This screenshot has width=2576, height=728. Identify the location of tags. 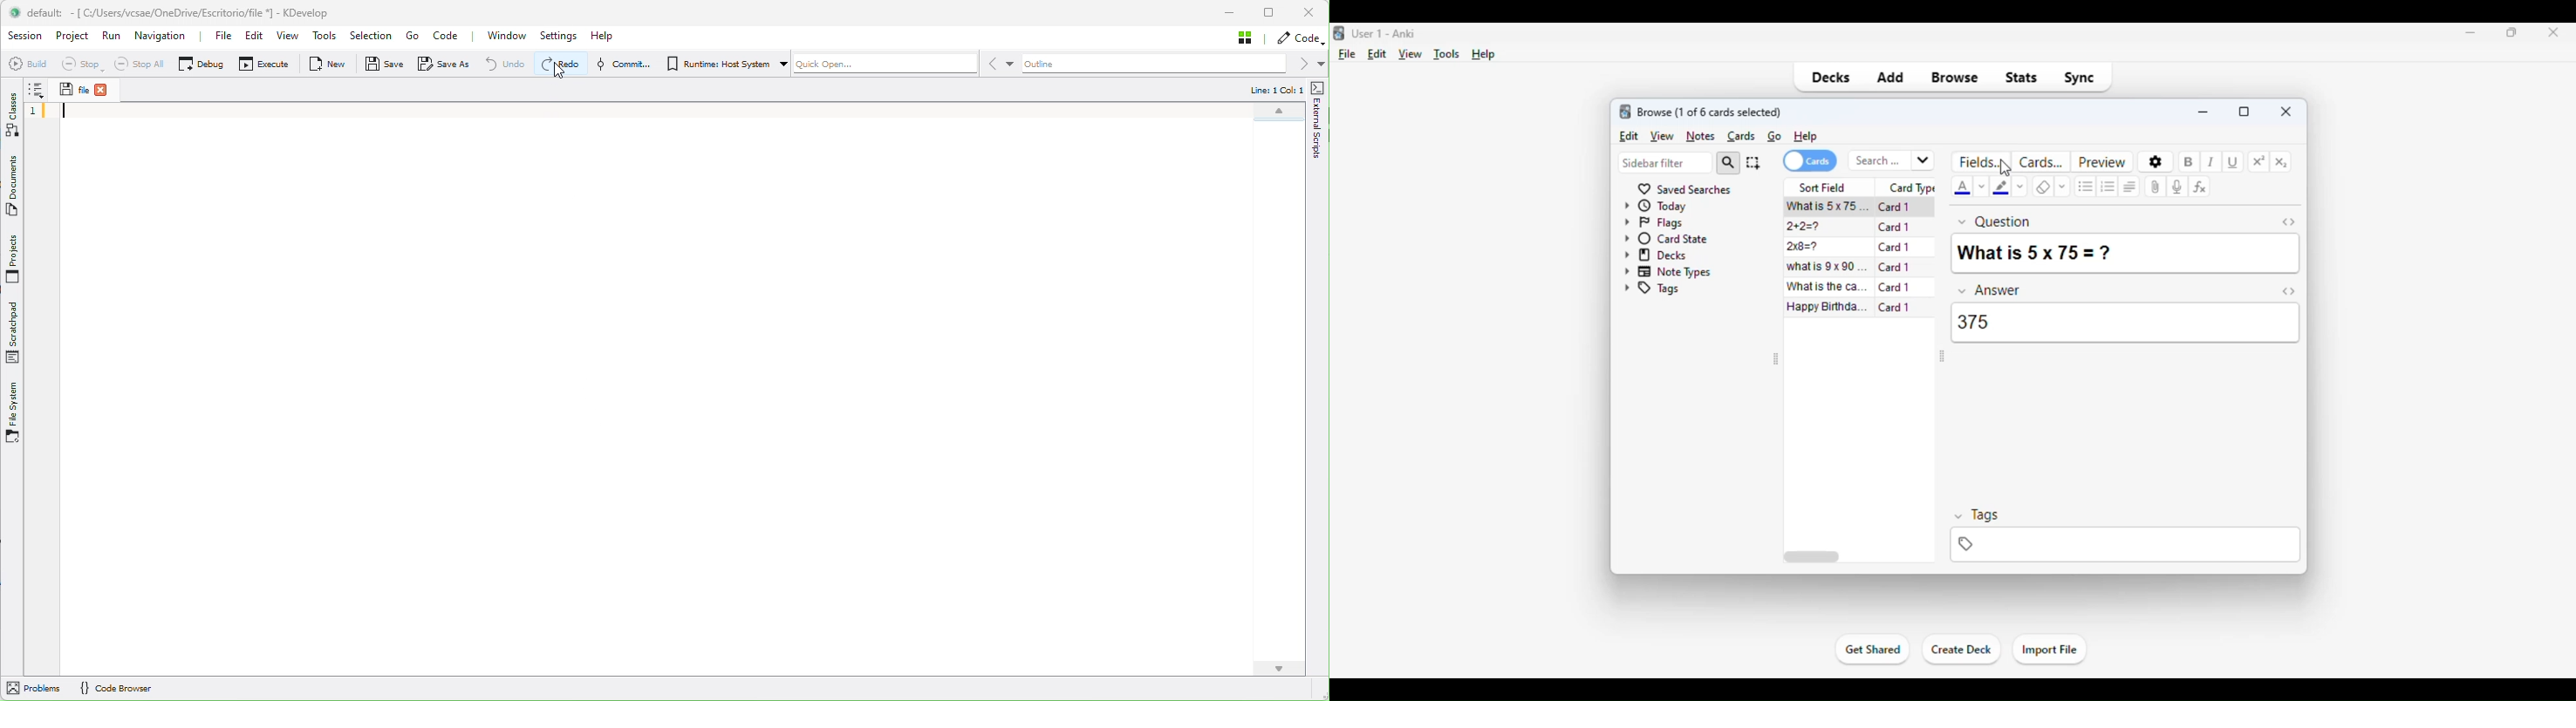
(1652, 290).